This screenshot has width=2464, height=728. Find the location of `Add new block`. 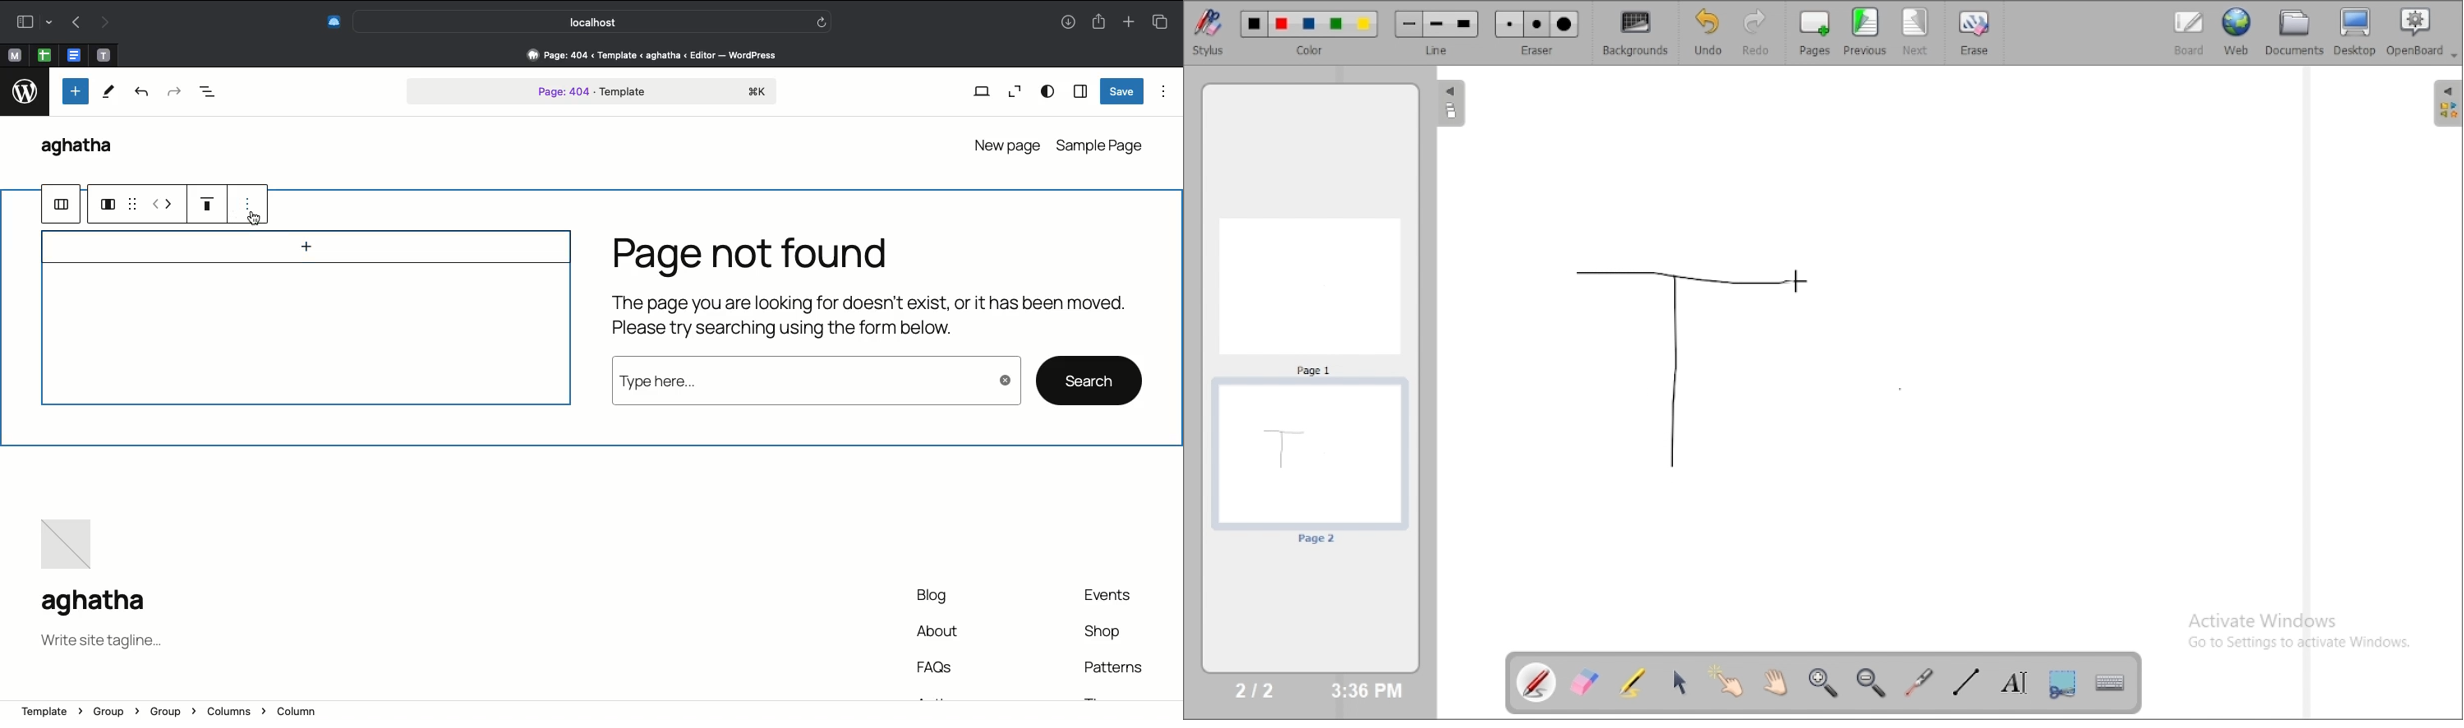

Add new block is located at coordinates (74, 91).